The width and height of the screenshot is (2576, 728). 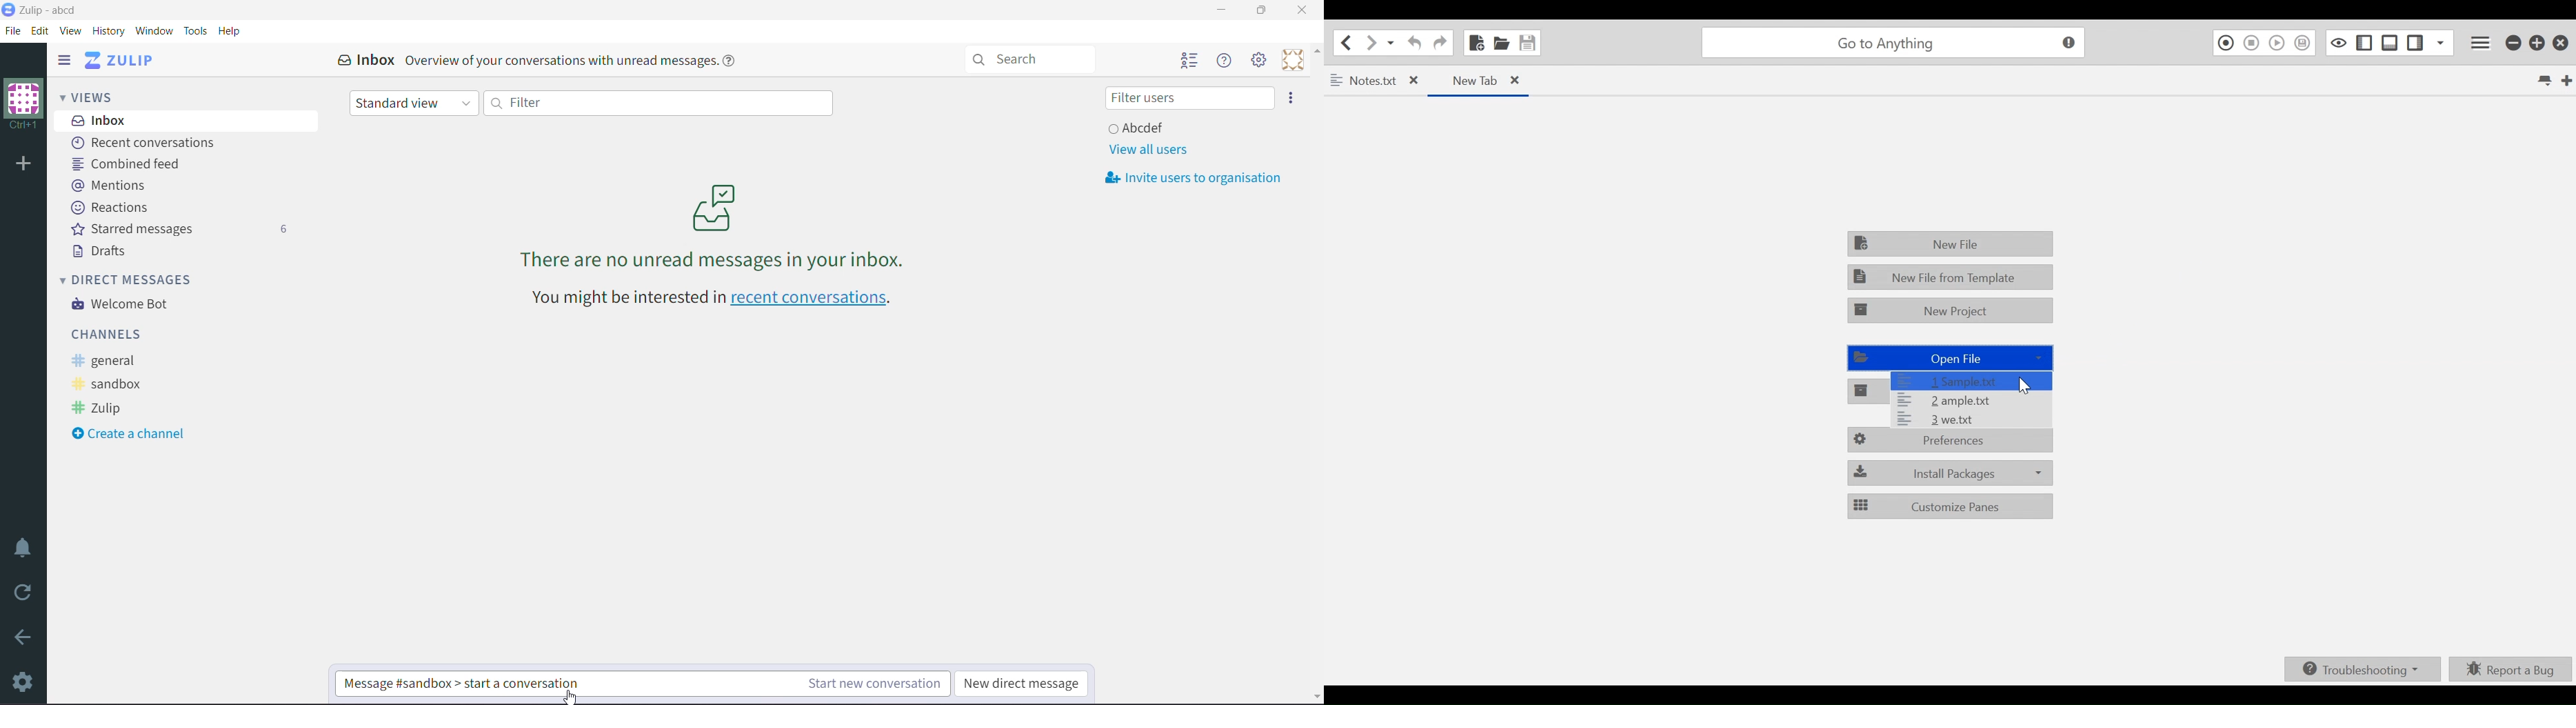 I want to click on Recent conversations, so click(x=148, y=143).